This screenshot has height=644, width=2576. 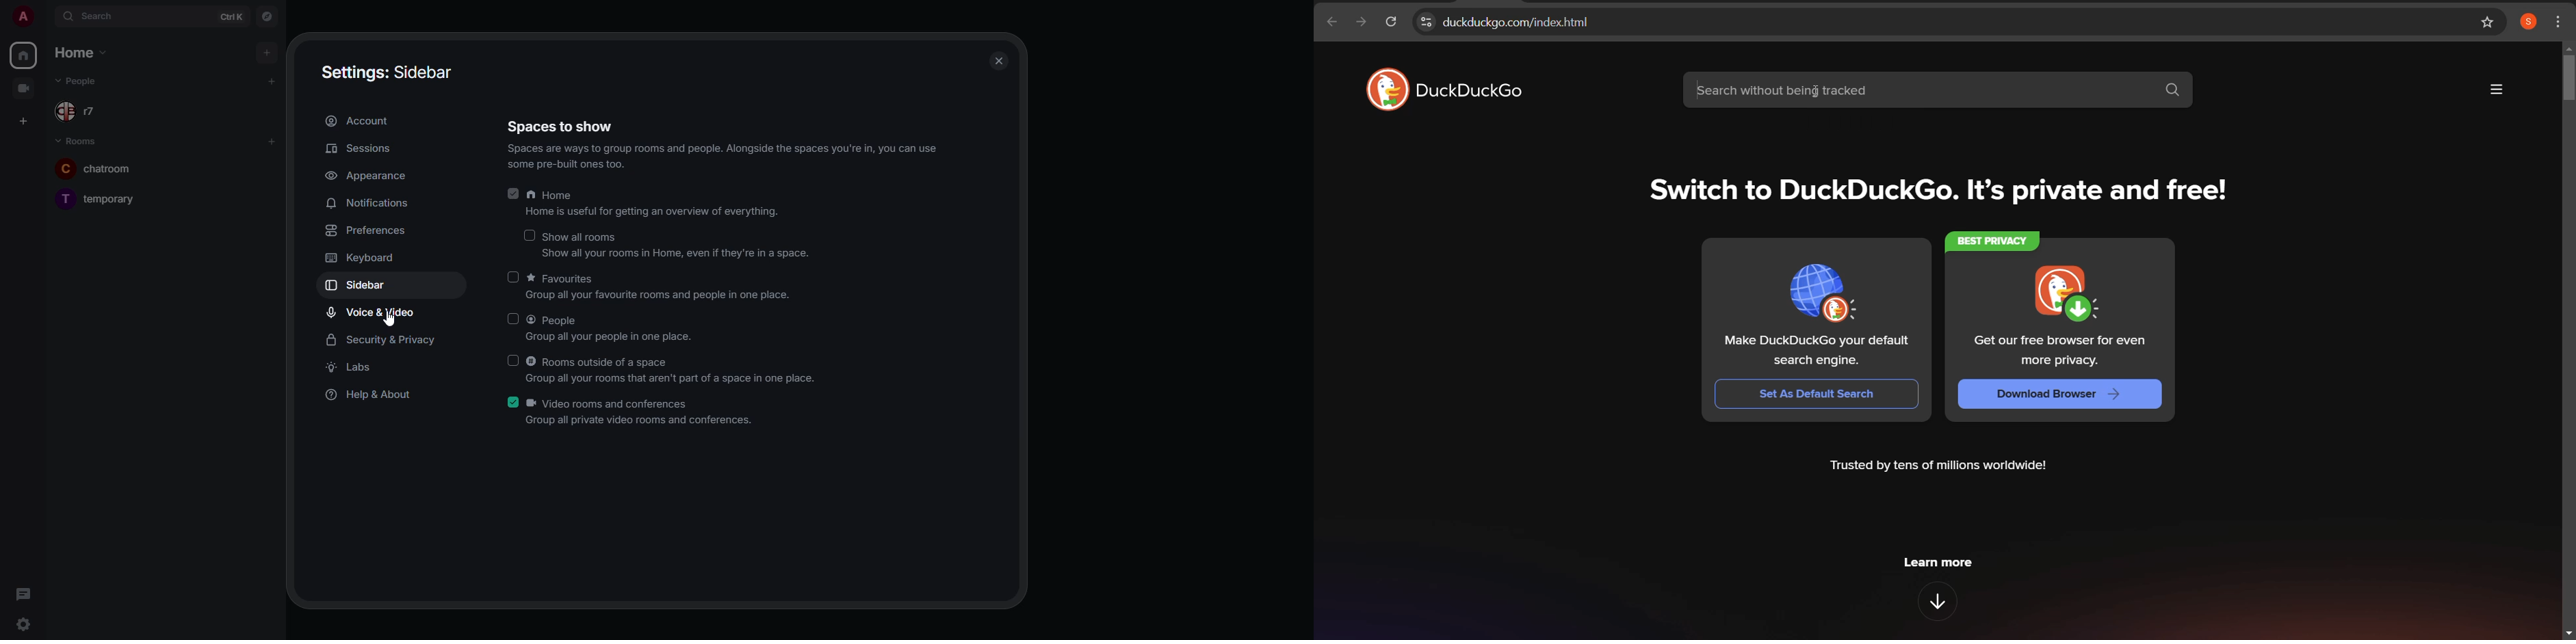 I want to click on video rooms and conferences, so click(x=643, y=413).